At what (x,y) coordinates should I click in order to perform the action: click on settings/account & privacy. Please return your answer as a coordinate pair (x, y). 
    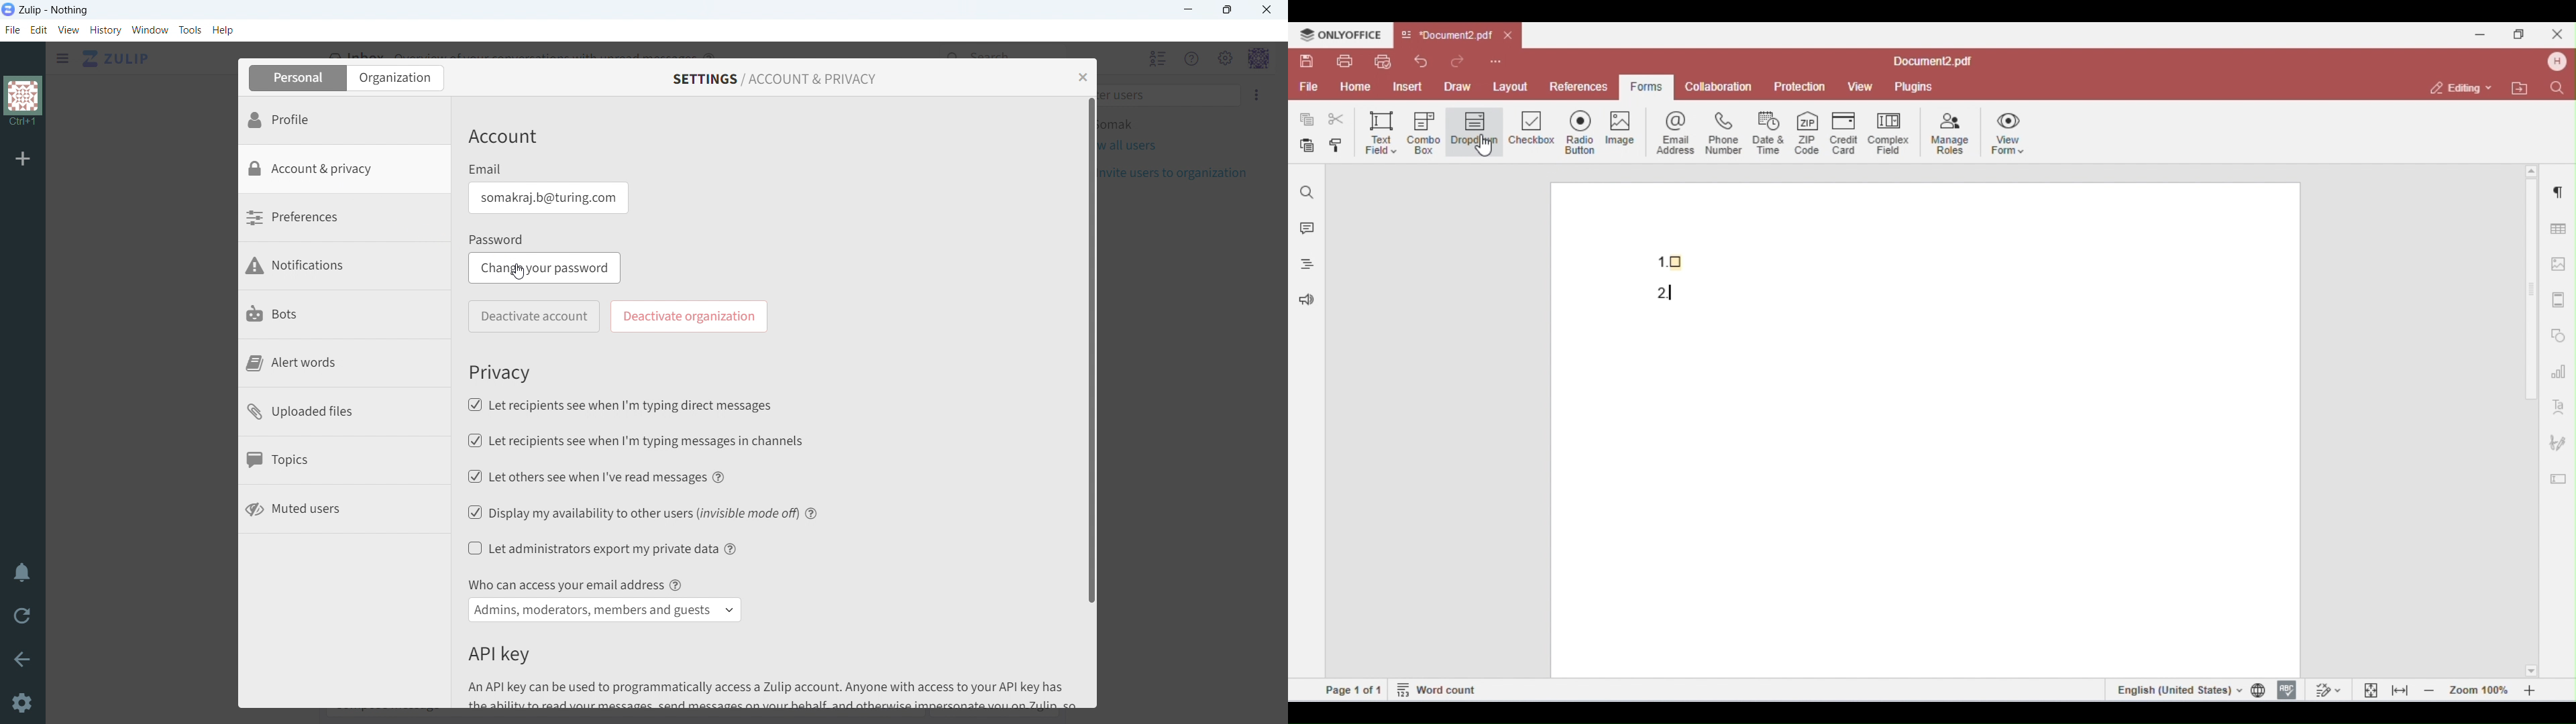
    Looking at the image, I should click on (775, 80).